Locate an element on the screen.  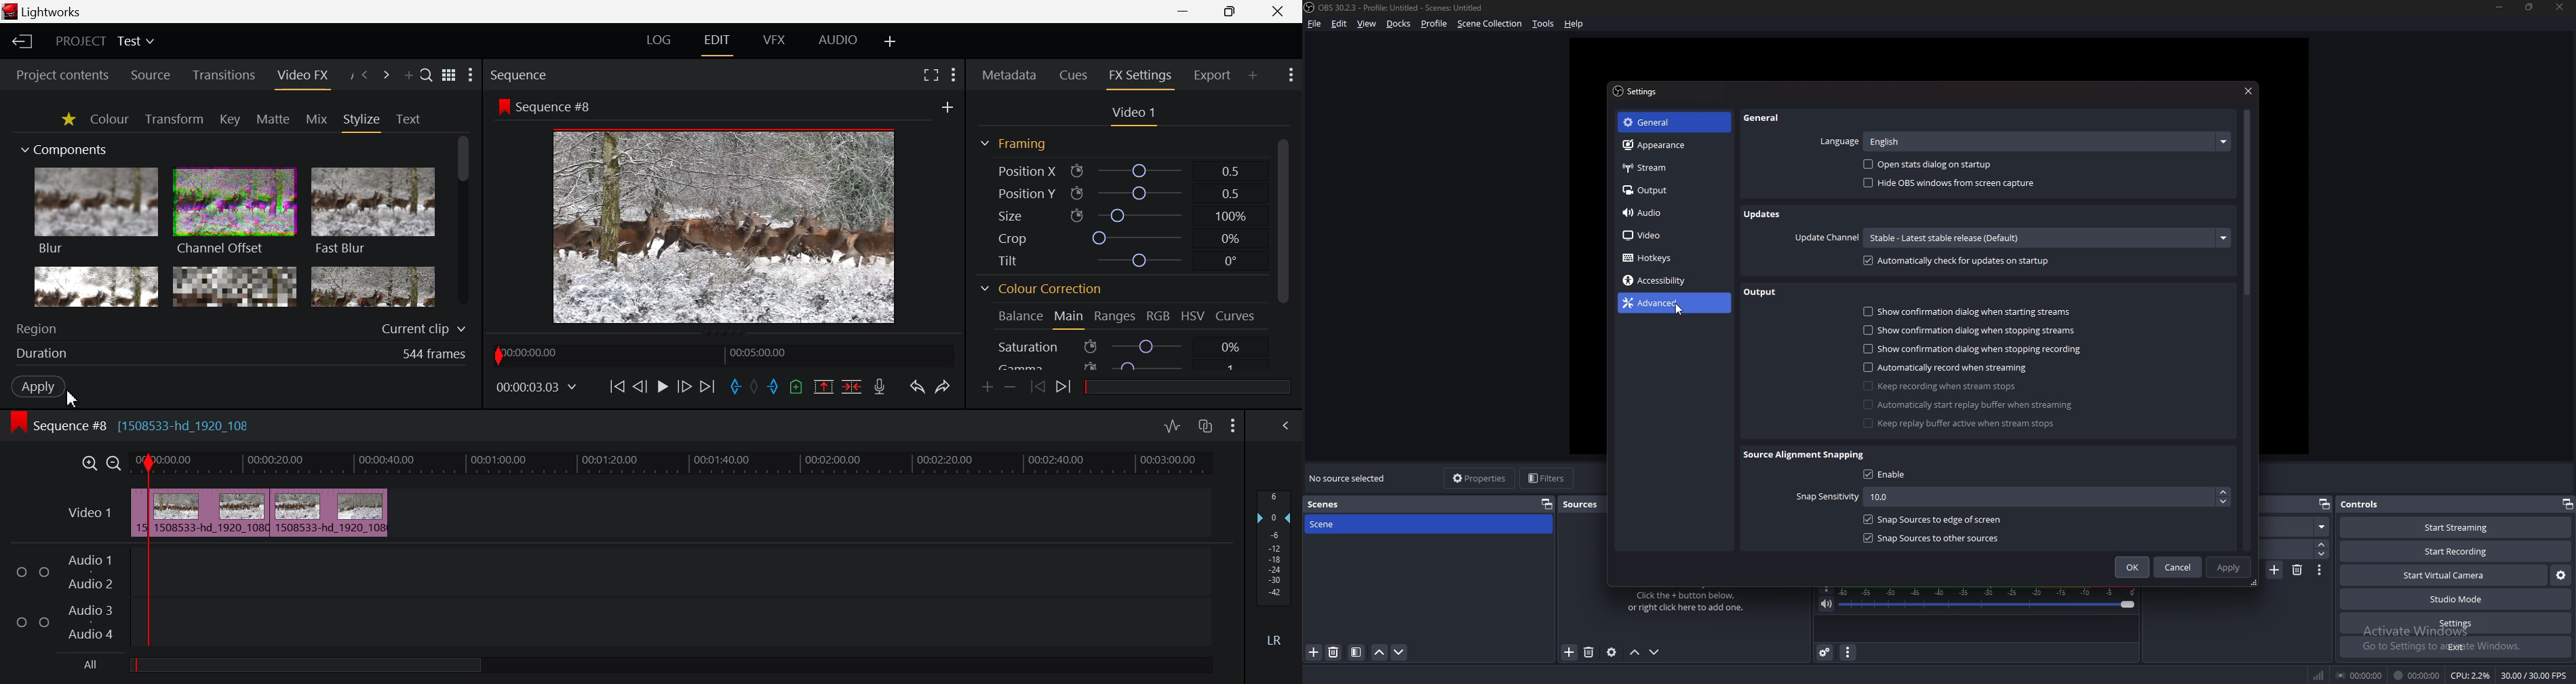
fade is located at coordinates (2295, 527).